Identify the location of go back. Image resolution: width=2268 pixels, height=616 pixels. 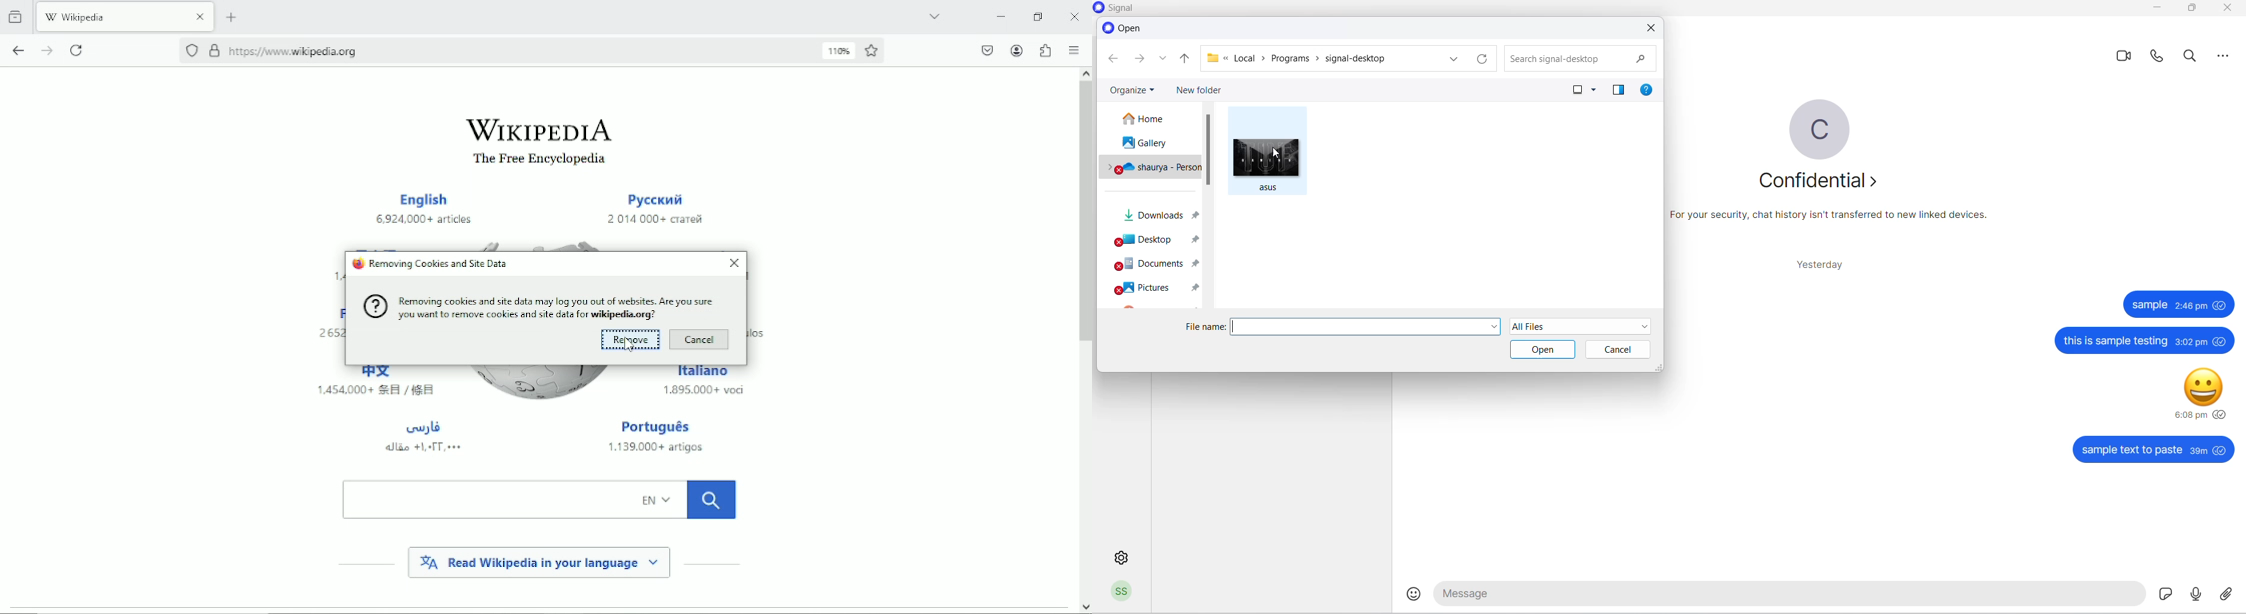
(1112, 59).